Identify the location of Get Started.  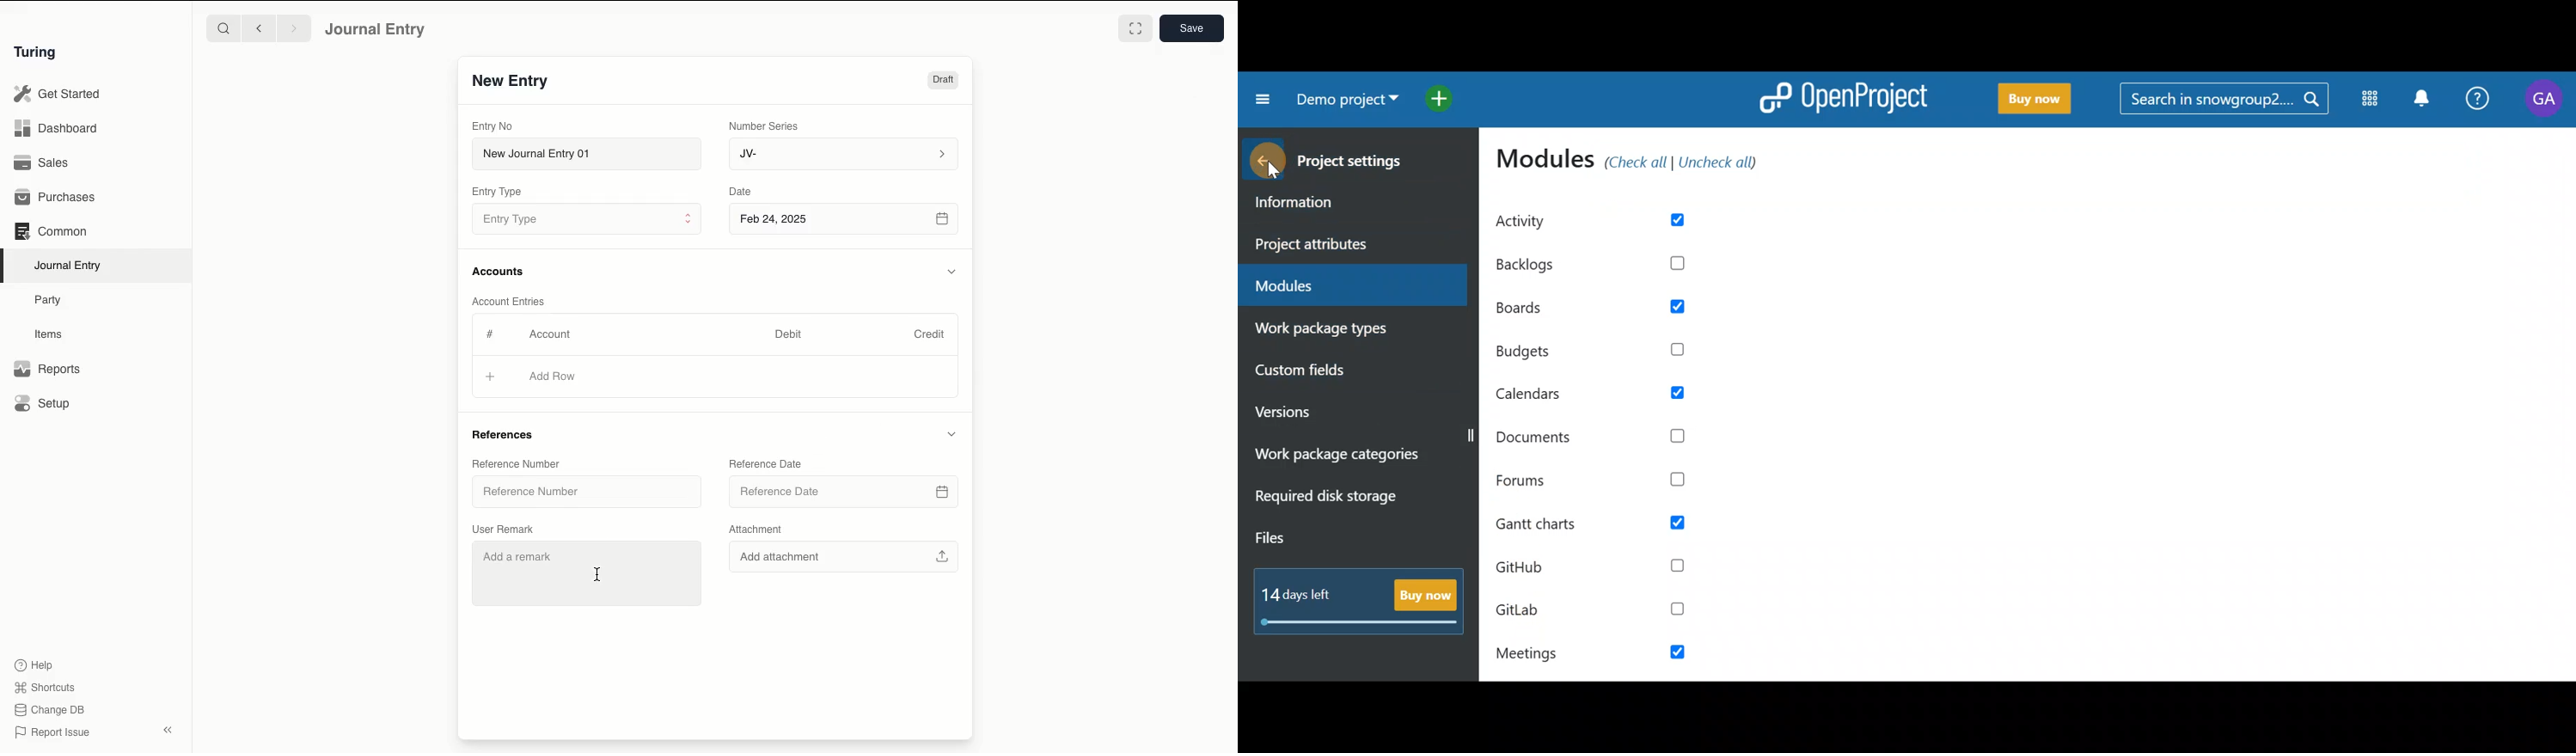
(58, 95).